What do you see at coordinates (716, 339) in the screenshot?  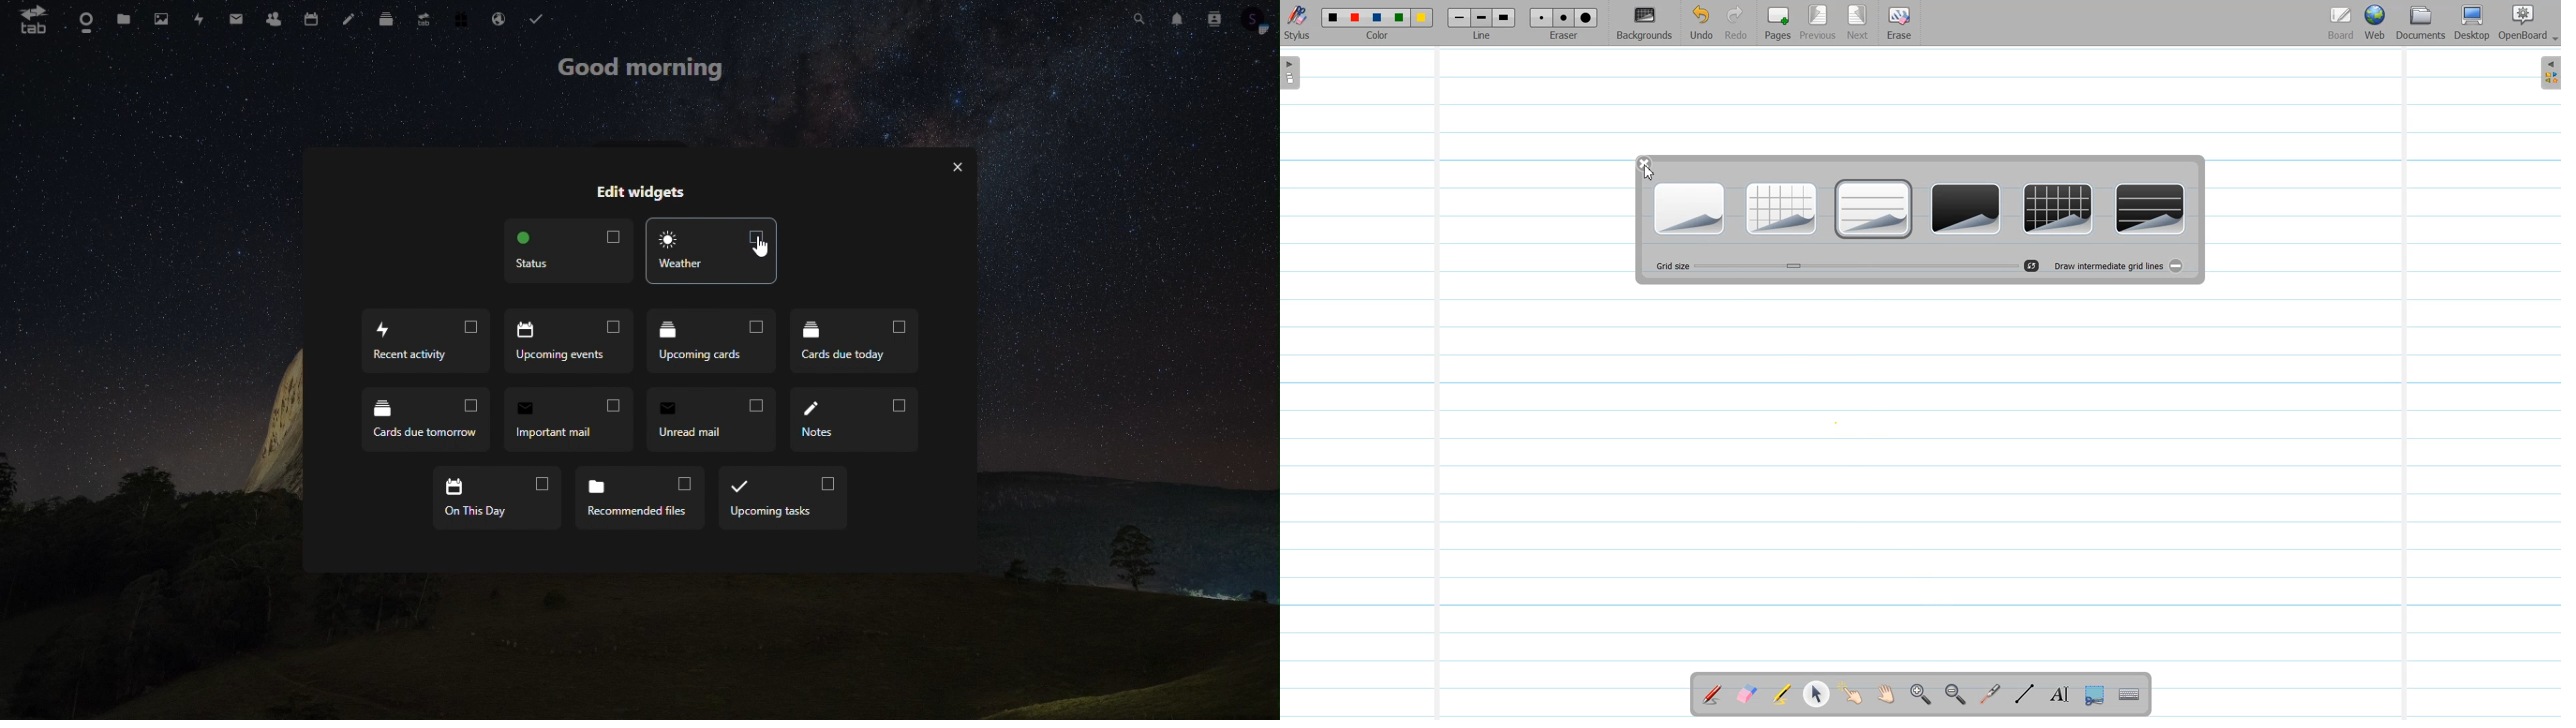 I see `upcoming cards` at bounding box center [716, 339].